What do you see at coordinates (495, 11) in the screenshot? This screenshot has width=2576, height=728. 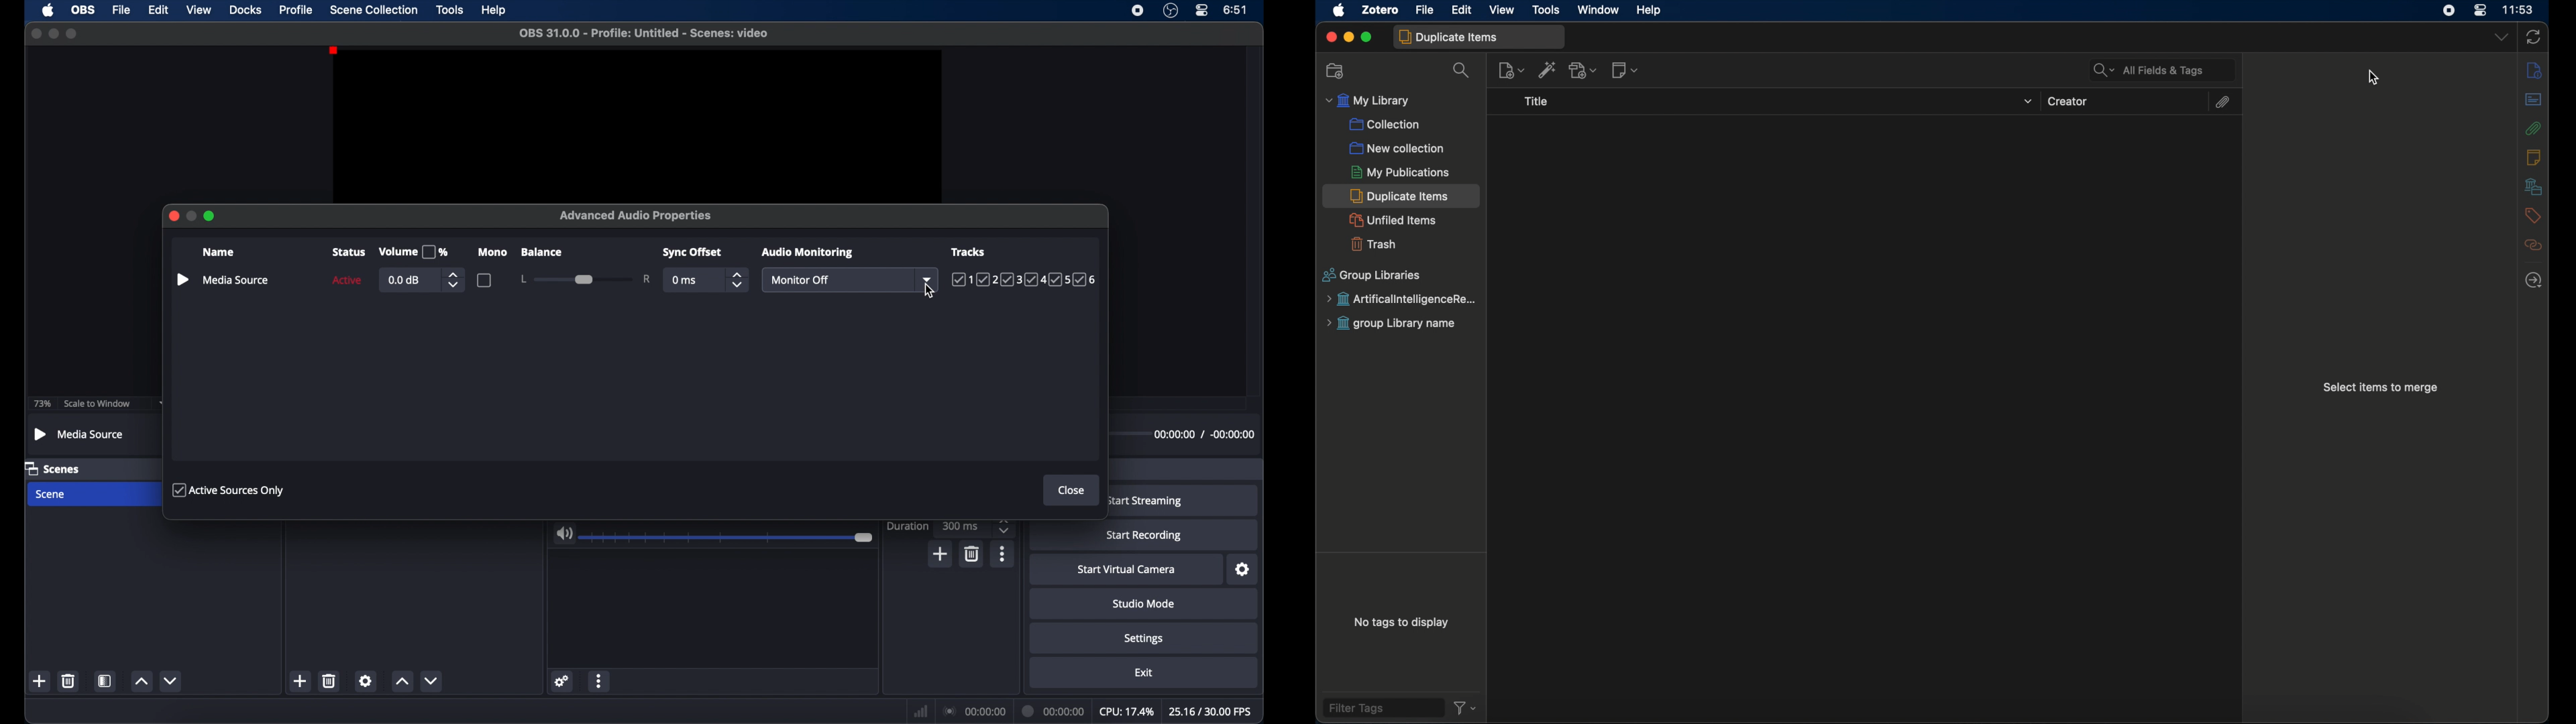 I see `help` at bounding box center [495, 11].